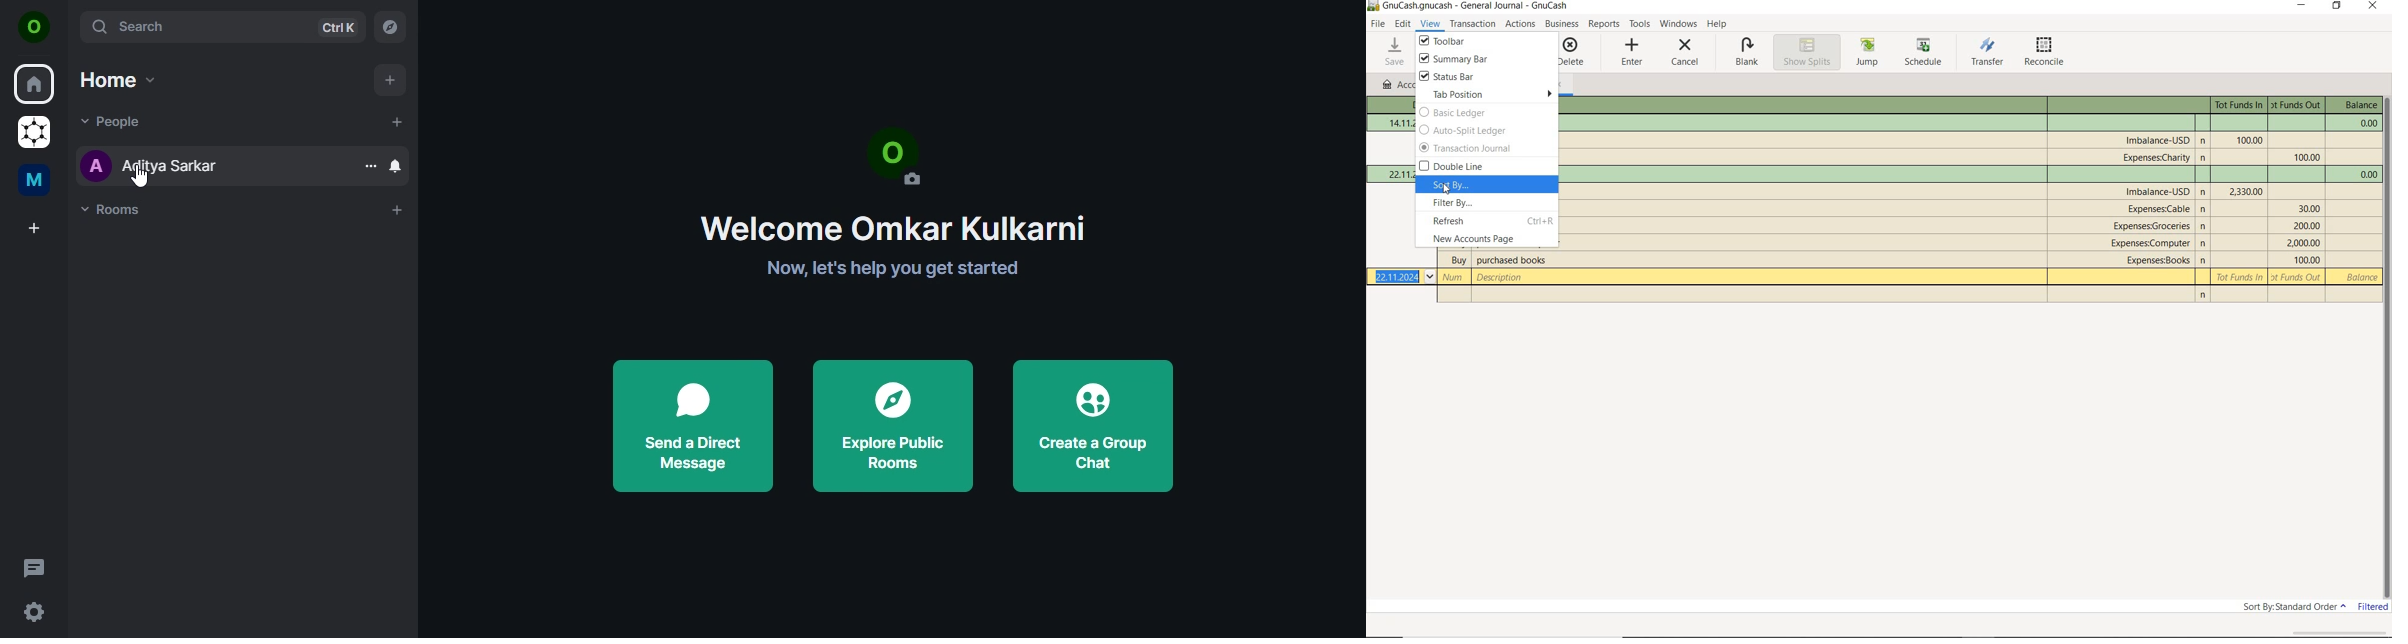 Image resolution: width=2408 pixels, height=644 pixels. What do you see at coordinates (2303, 243) in the screenshot?
I see `Tot Funds Out` at bounding box center [2303, 243].